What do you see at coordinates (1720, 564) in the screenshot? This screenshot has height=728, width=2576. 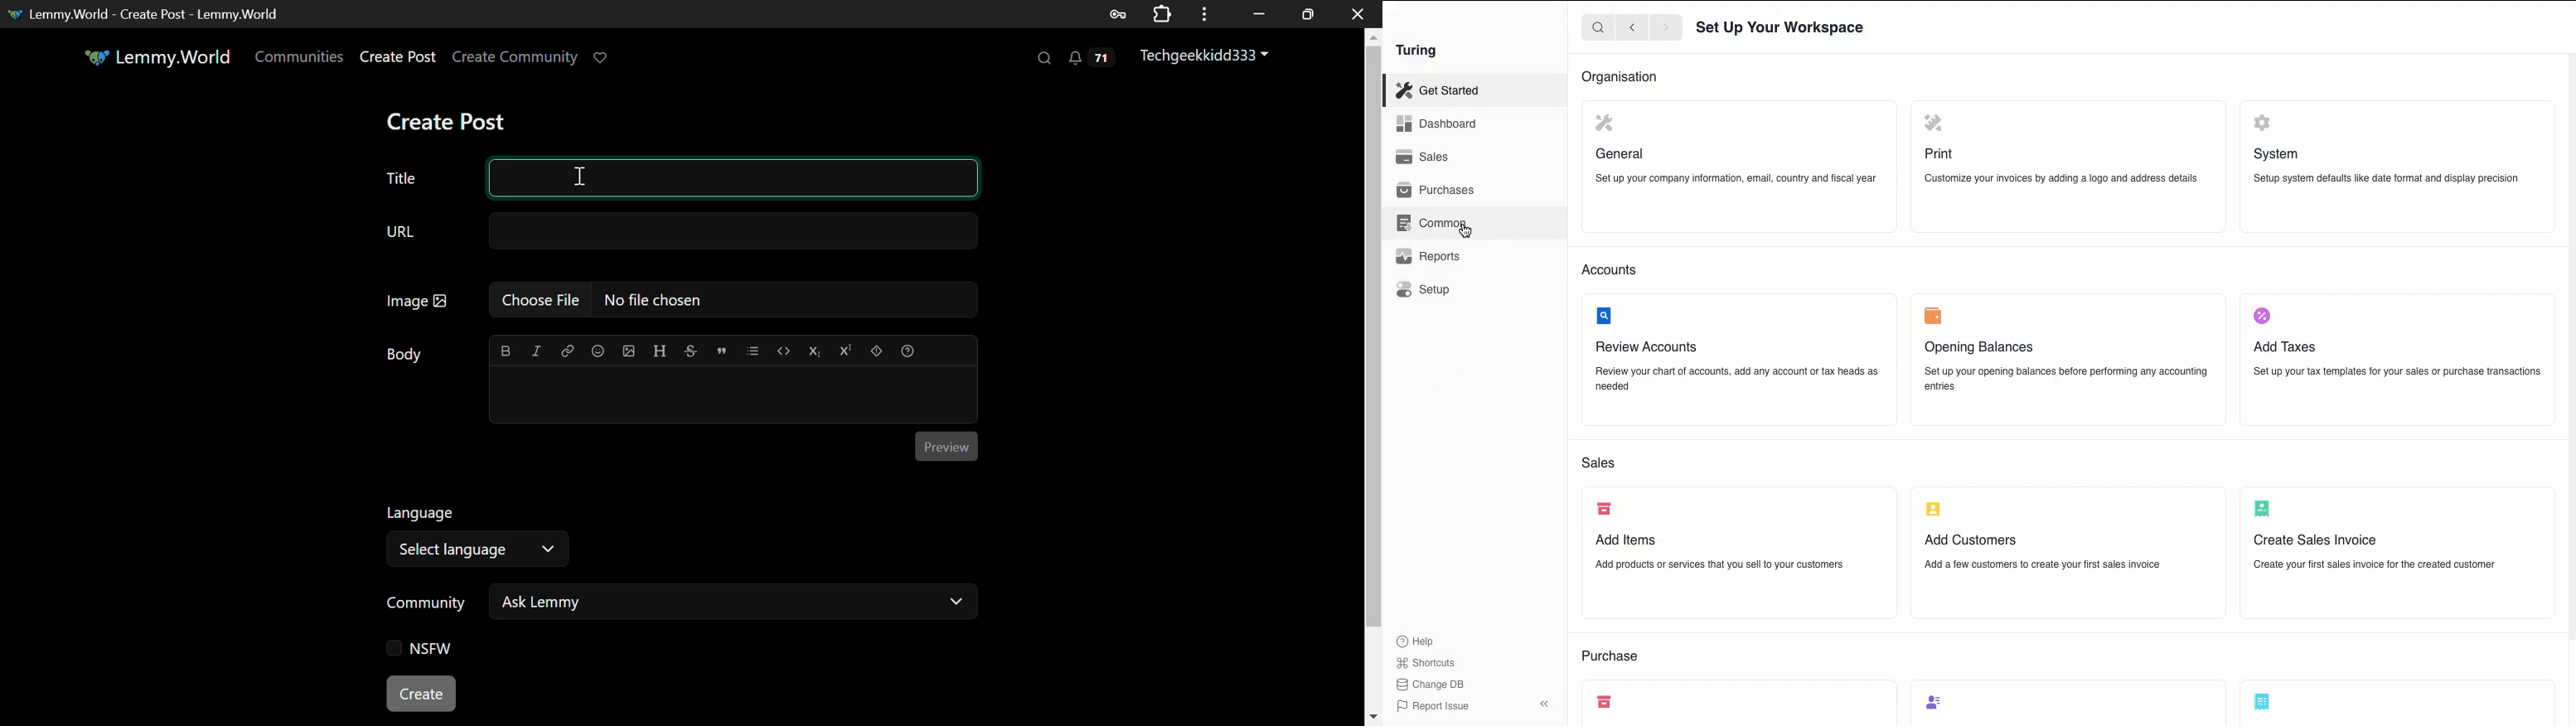 I see `‘Add products or services that you sell to your customers.` at bounding box center [1720, 564].